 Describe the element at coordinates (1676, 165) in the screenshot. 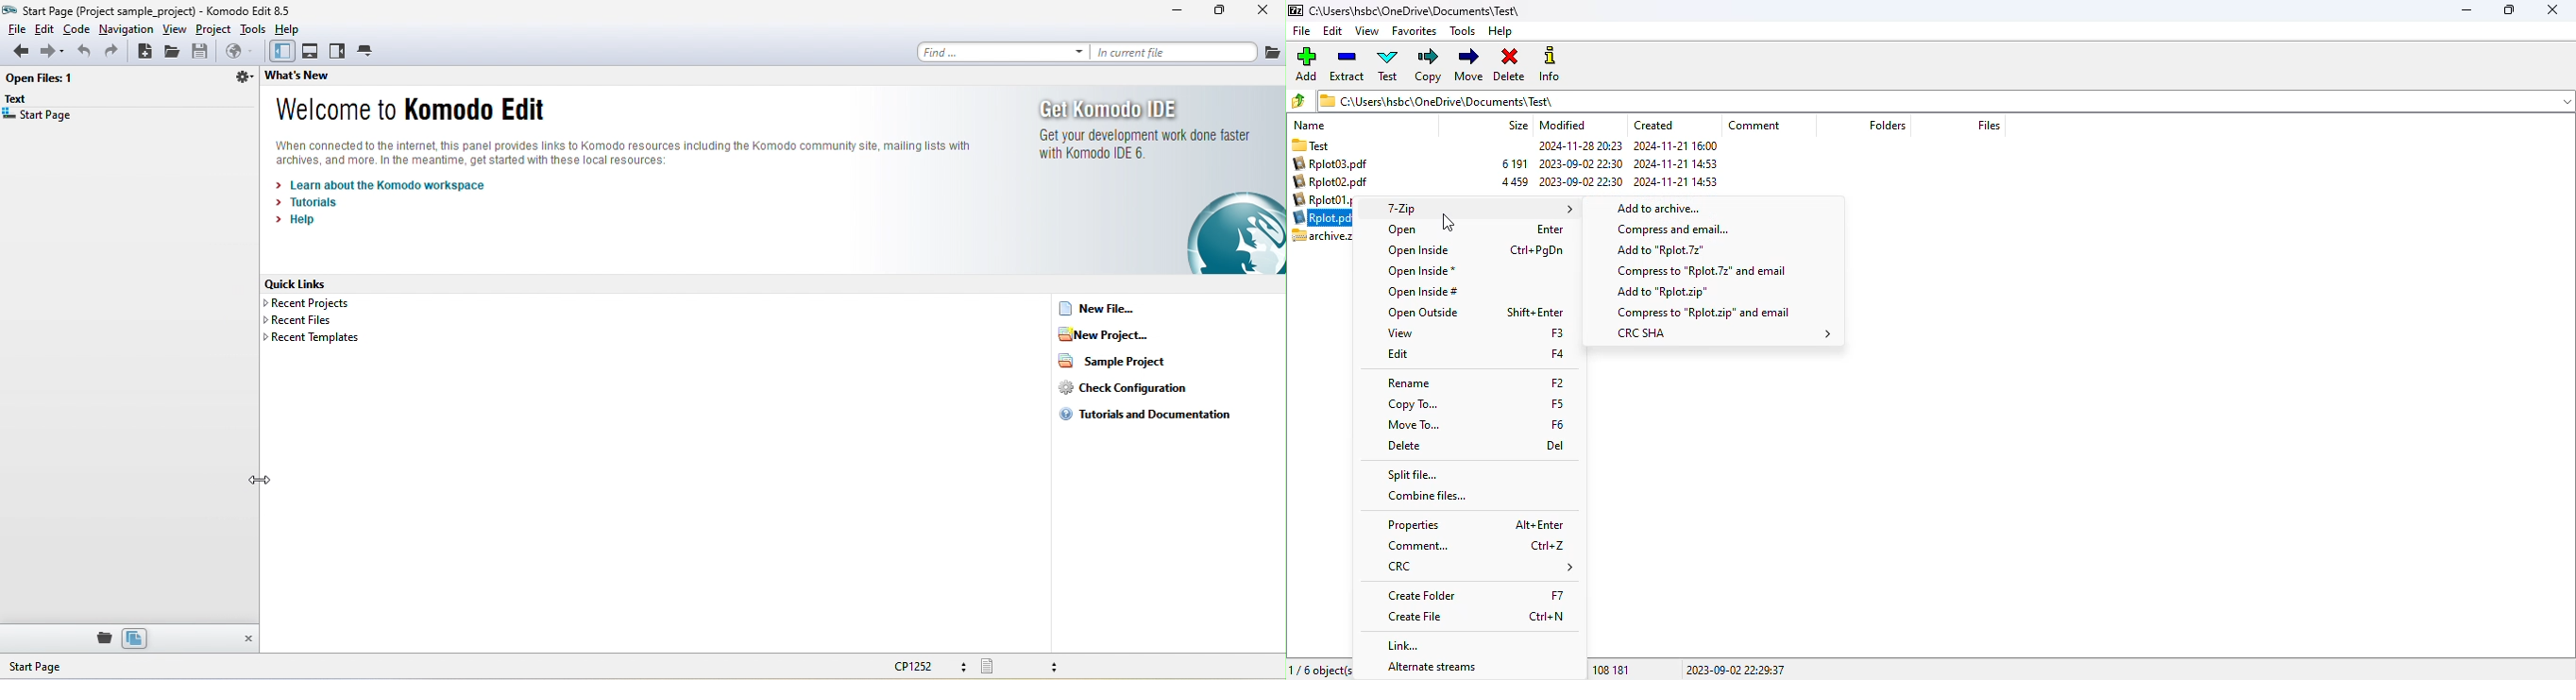

I see `created date and time` at that location.